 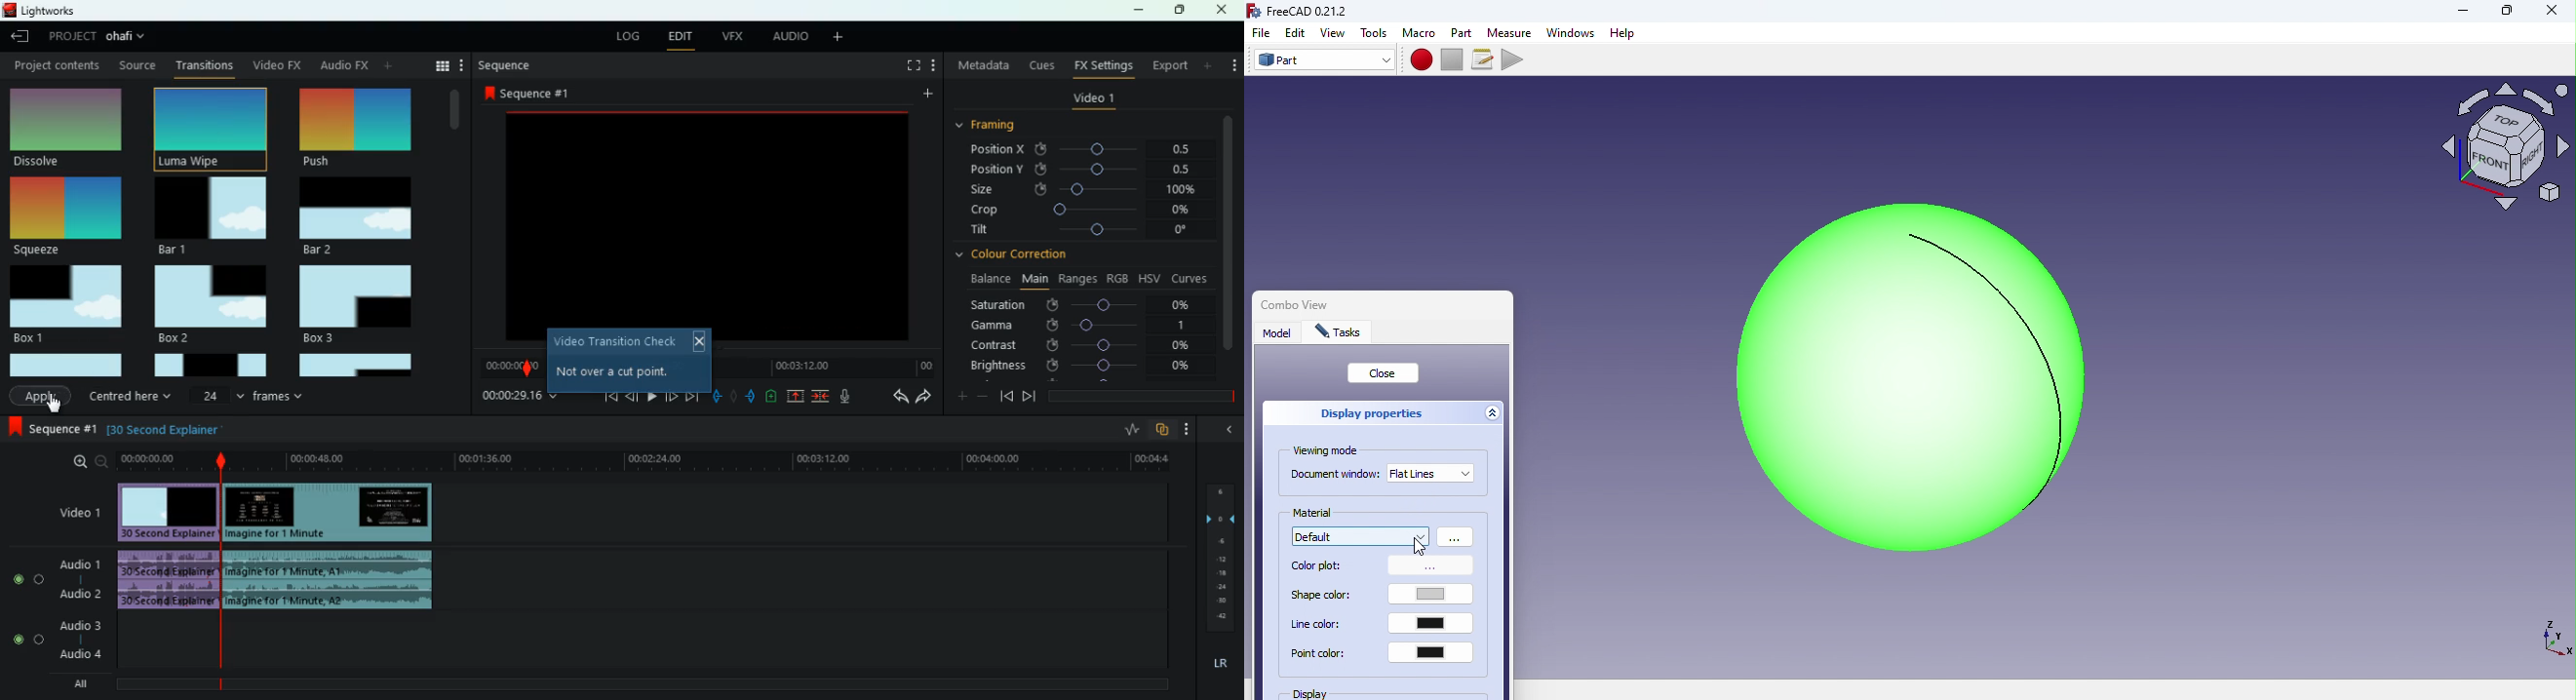 I want to click on radio button, so click(x=24, y=604).